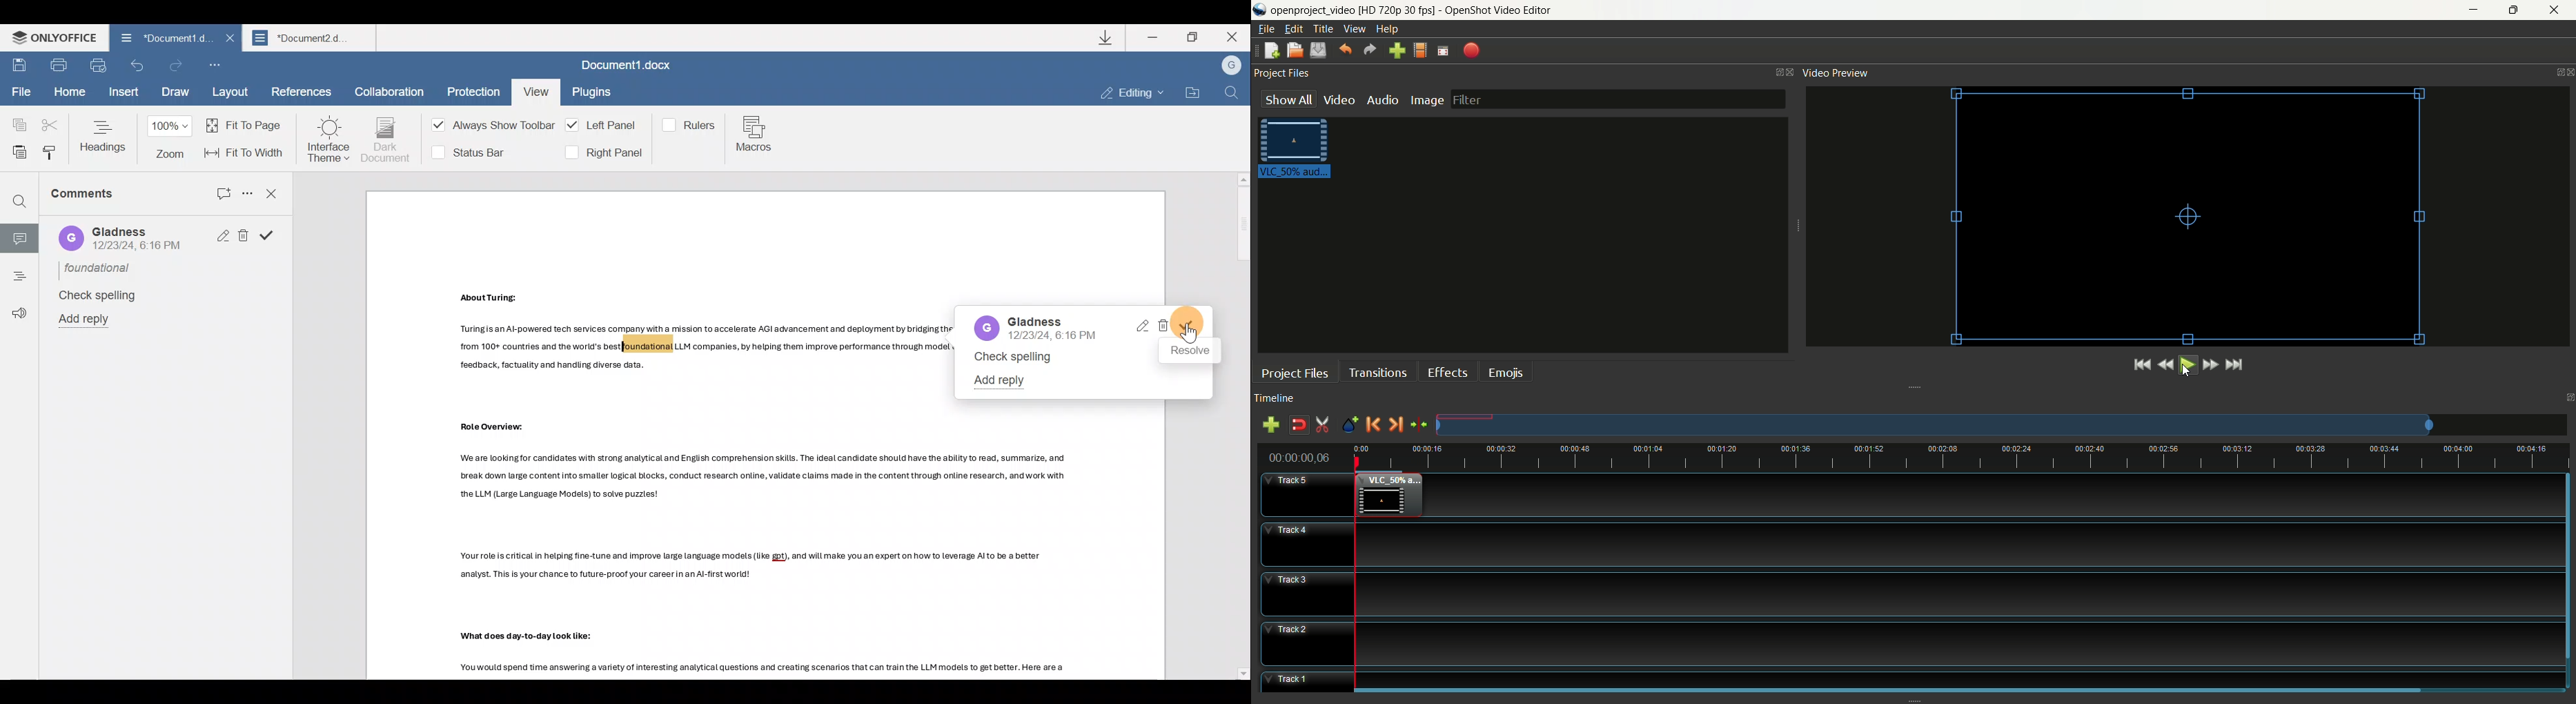 The width and height of the screenshot is (2576, 728). Describe the element at coordinates (20, 203) in the screenshot. I see `Find` at that location.